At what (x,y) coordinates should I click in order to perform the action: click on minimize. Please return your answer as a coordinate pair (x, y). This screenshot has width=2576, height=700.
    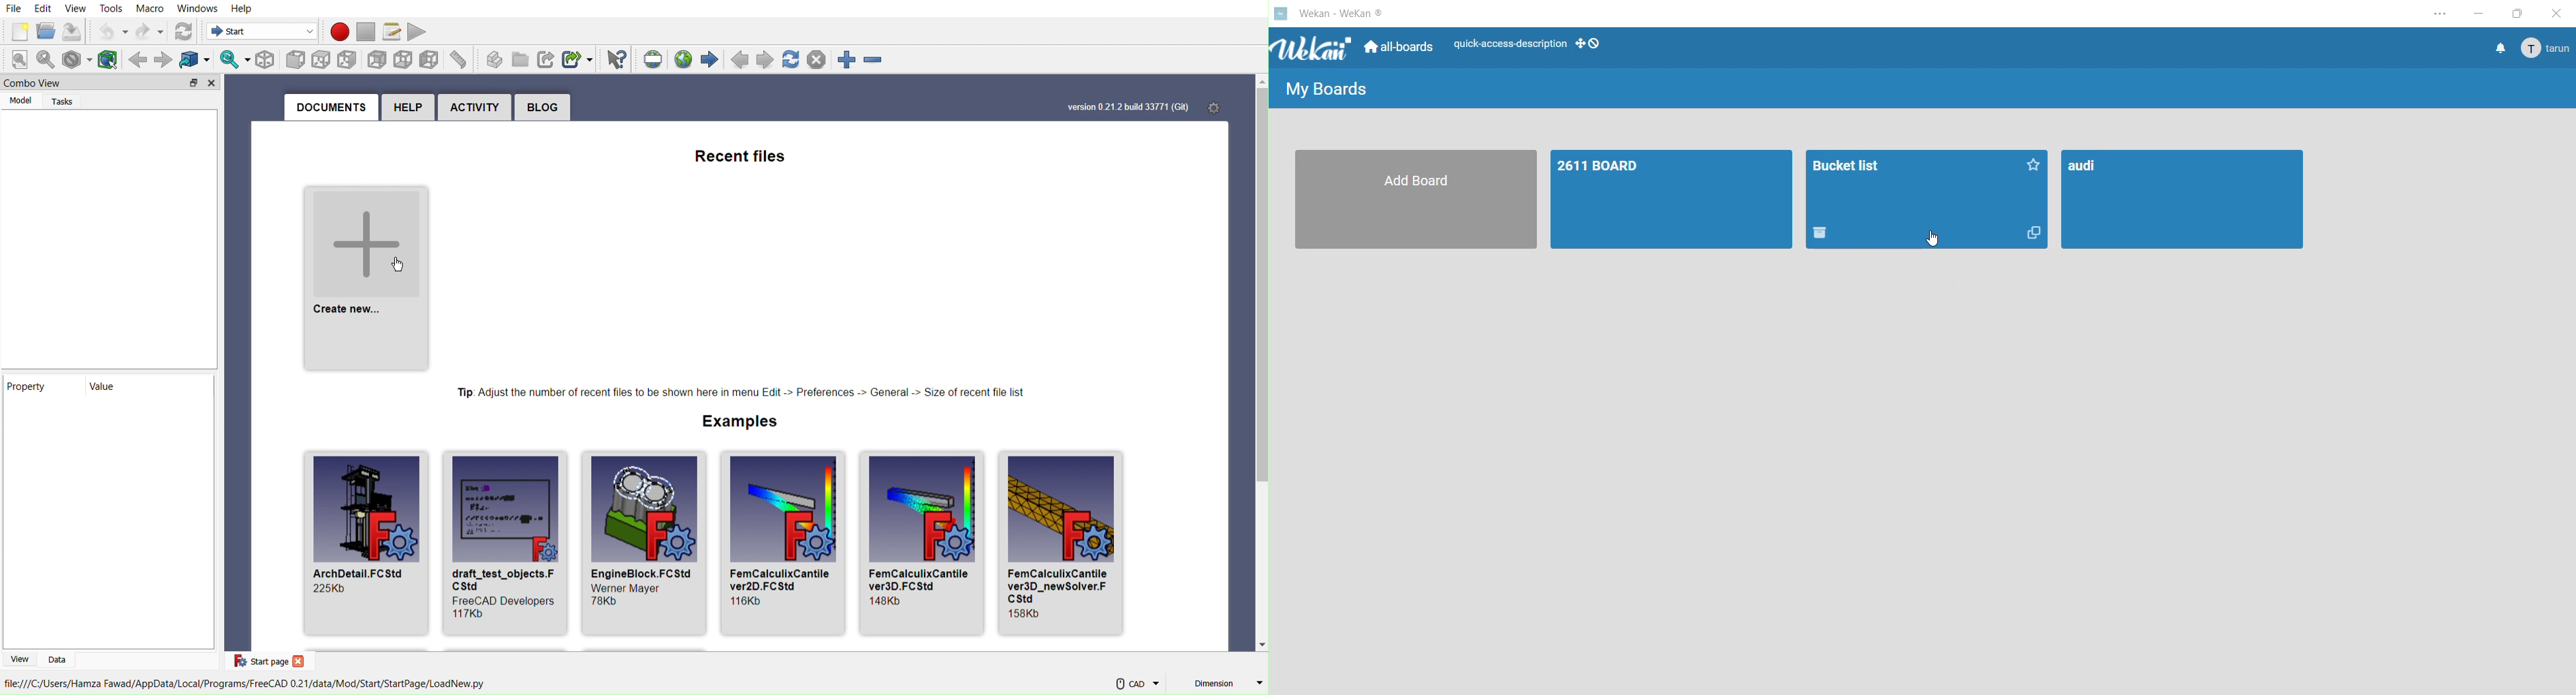
    Looking at the image, I should click on (2474, 14).